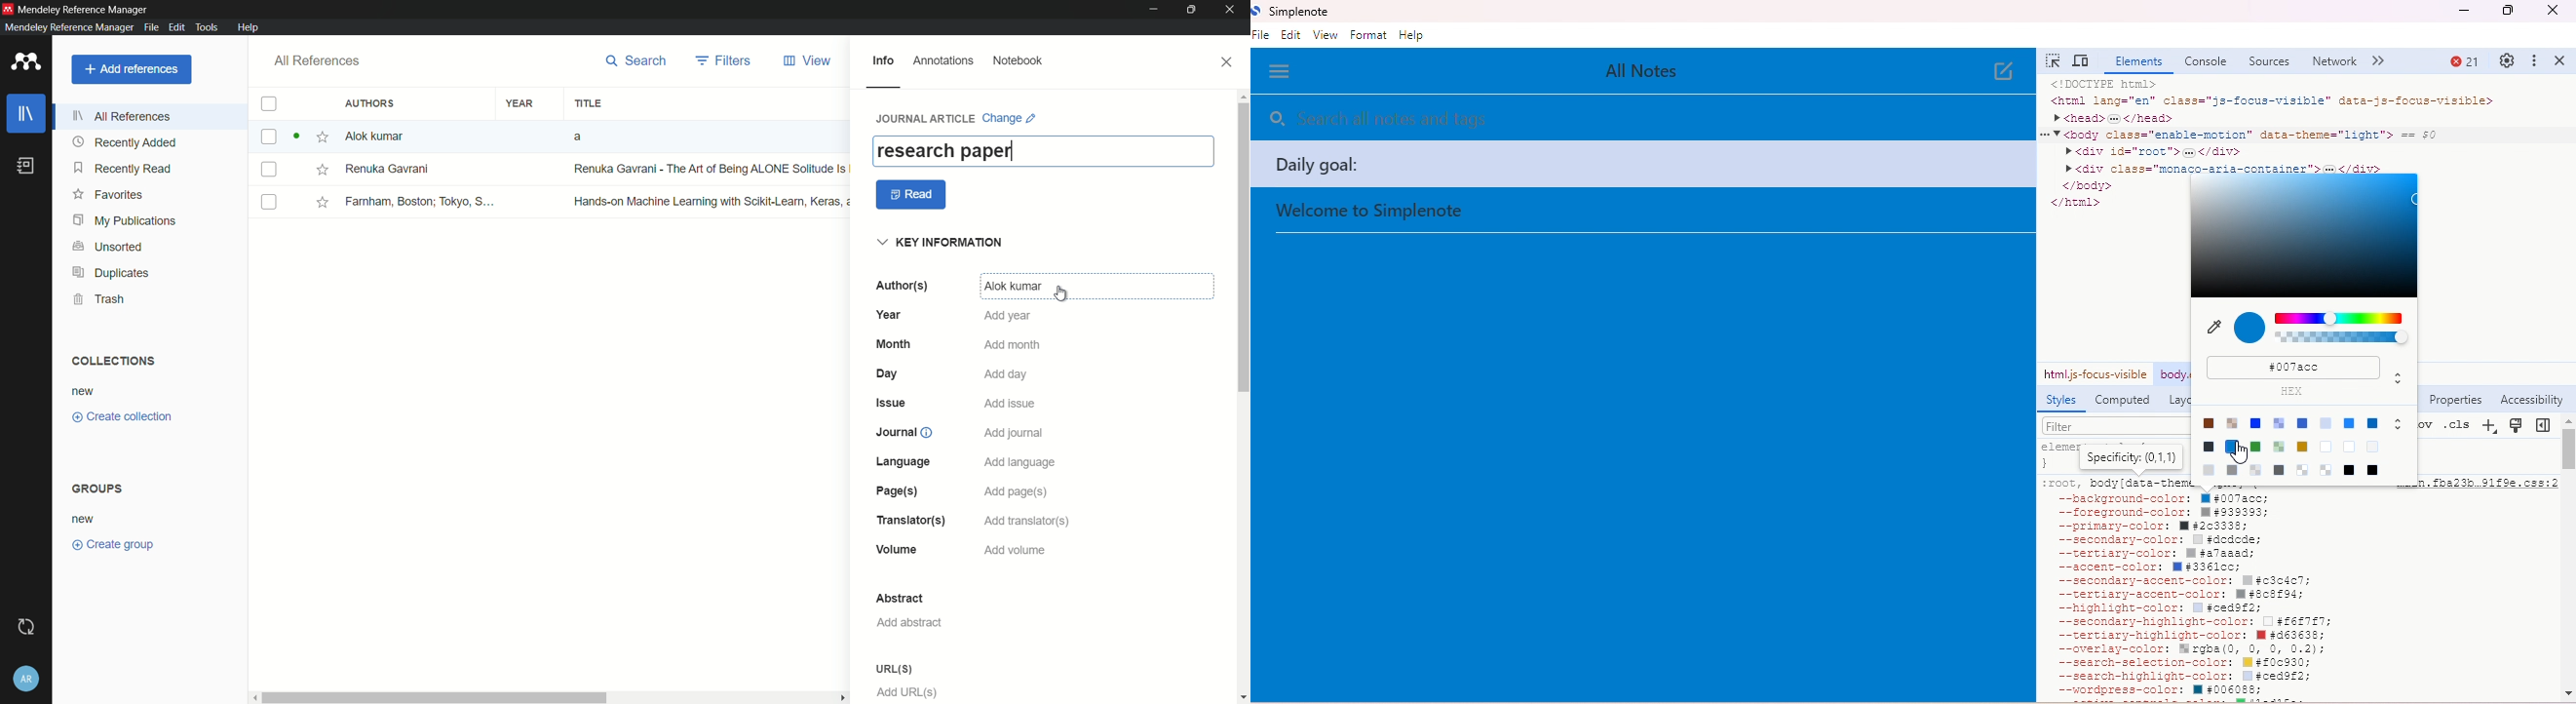 This screenshot has width=2576, height=728. I want to click on volume, so click(898, 551).